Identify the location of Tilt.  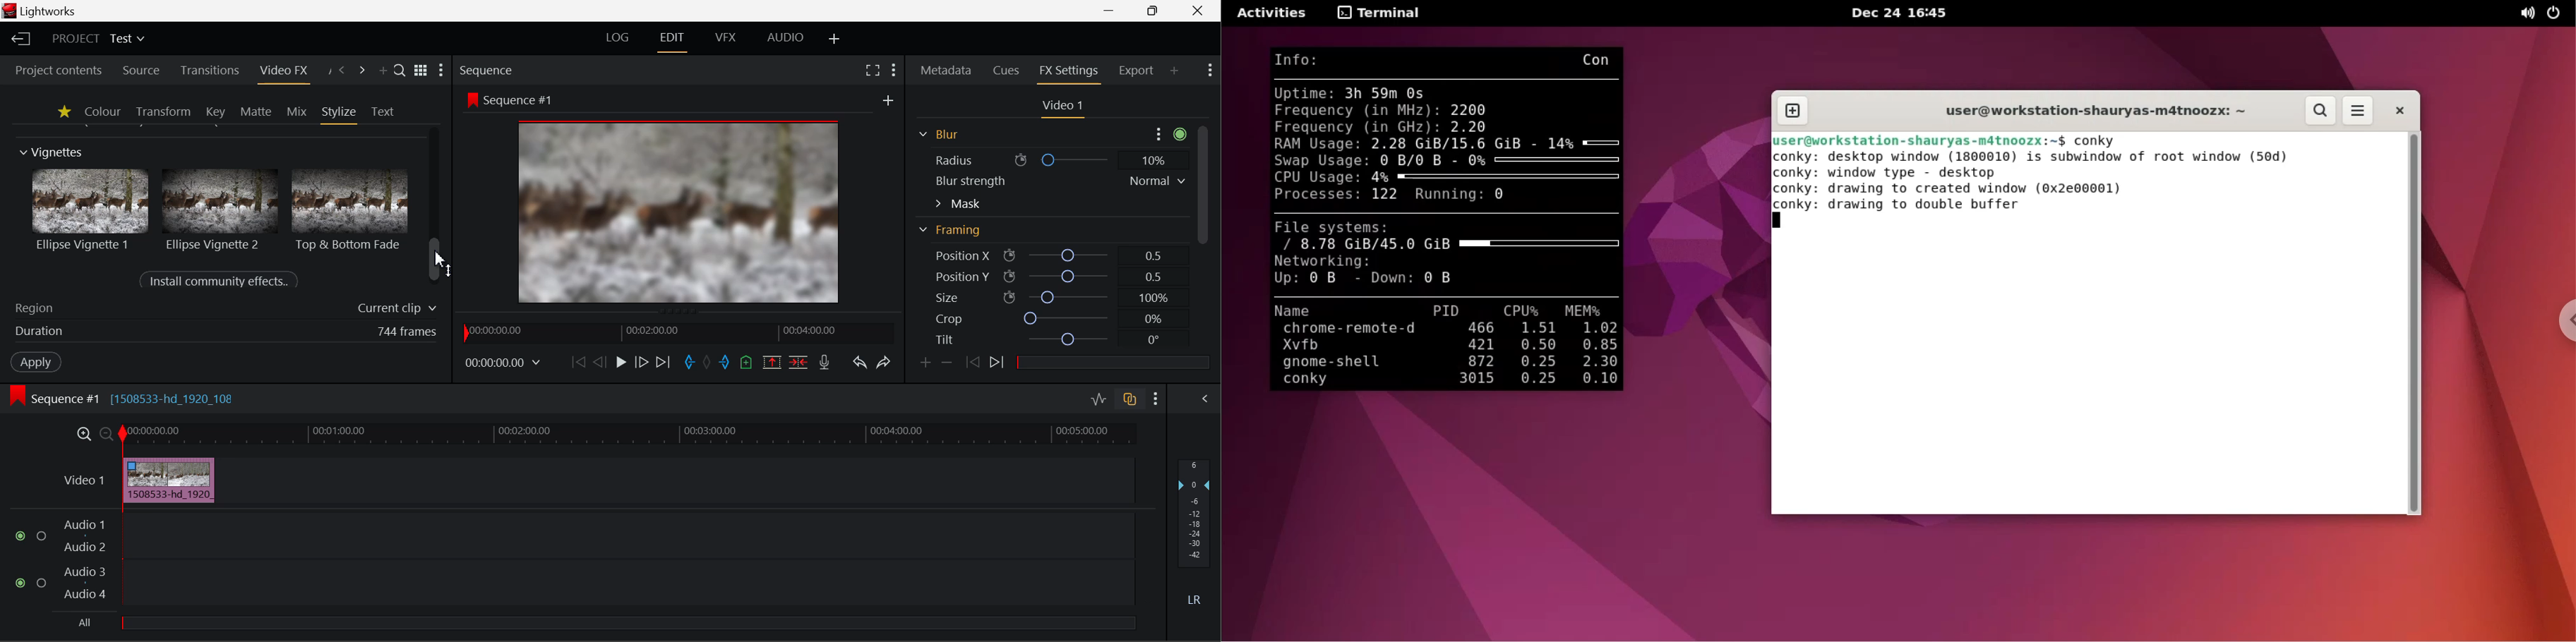
(1049, 339).